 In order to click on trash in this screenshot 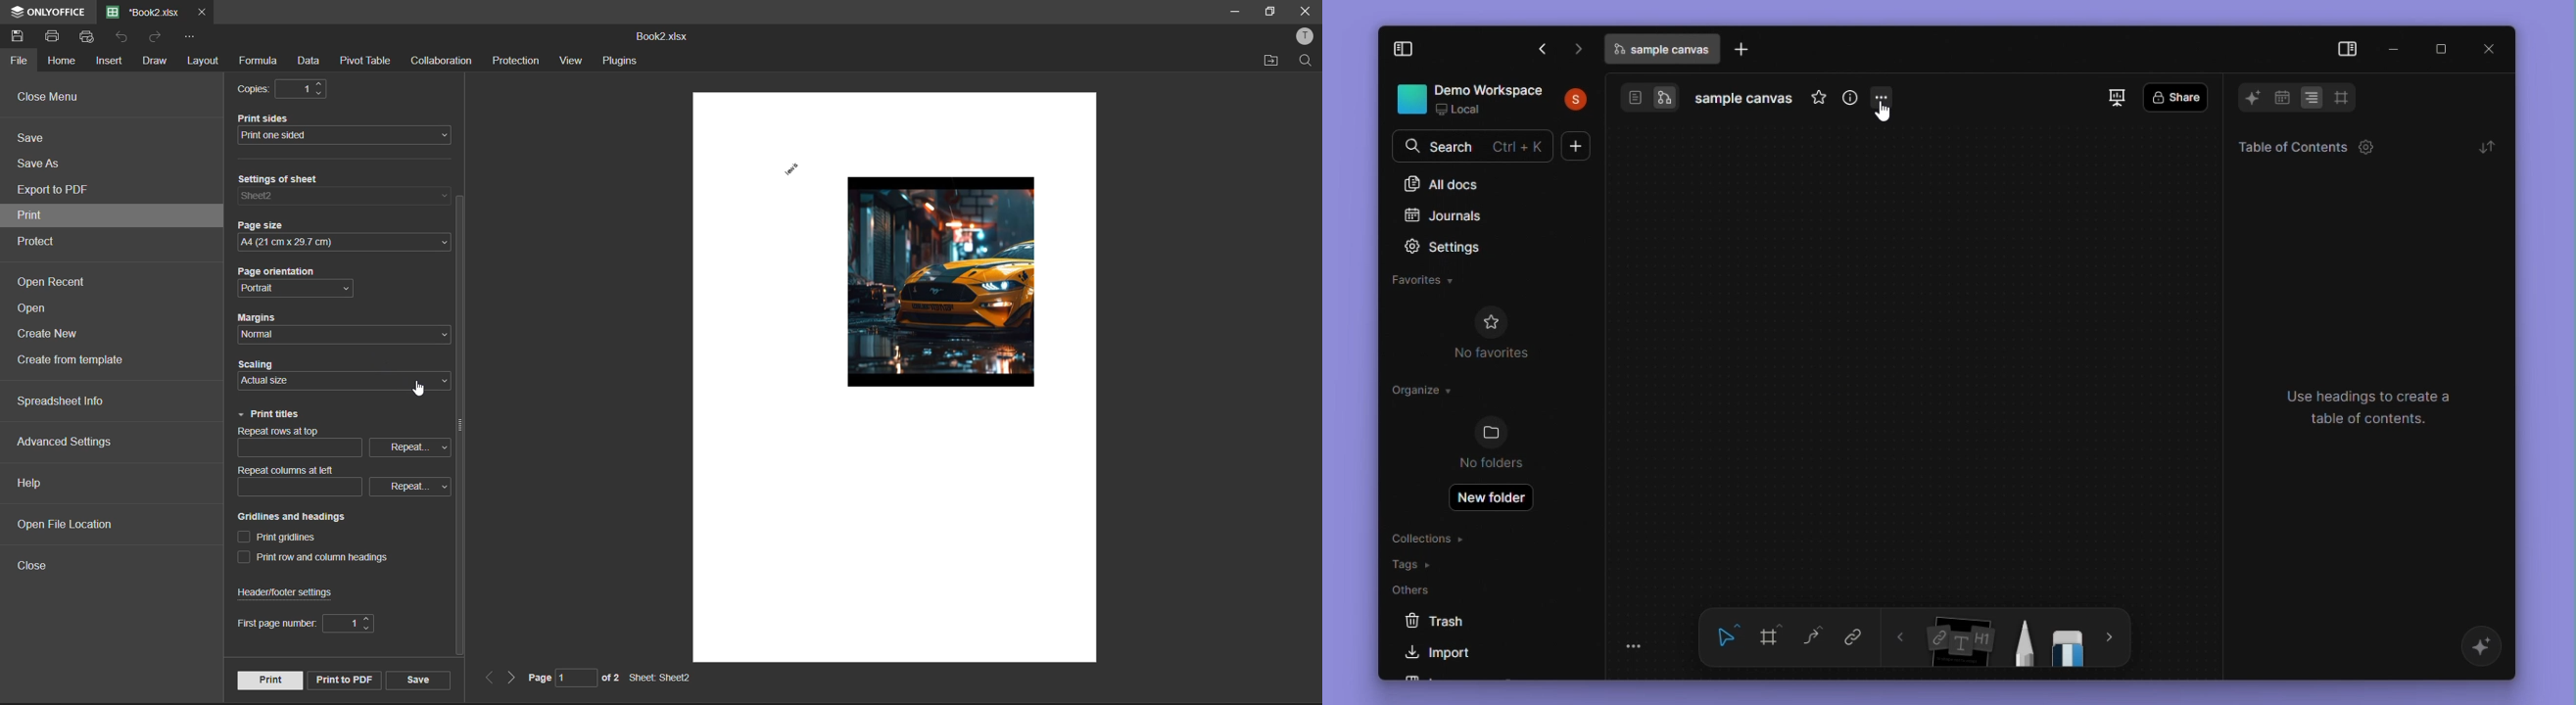, I will do `click(1455, 623)`.